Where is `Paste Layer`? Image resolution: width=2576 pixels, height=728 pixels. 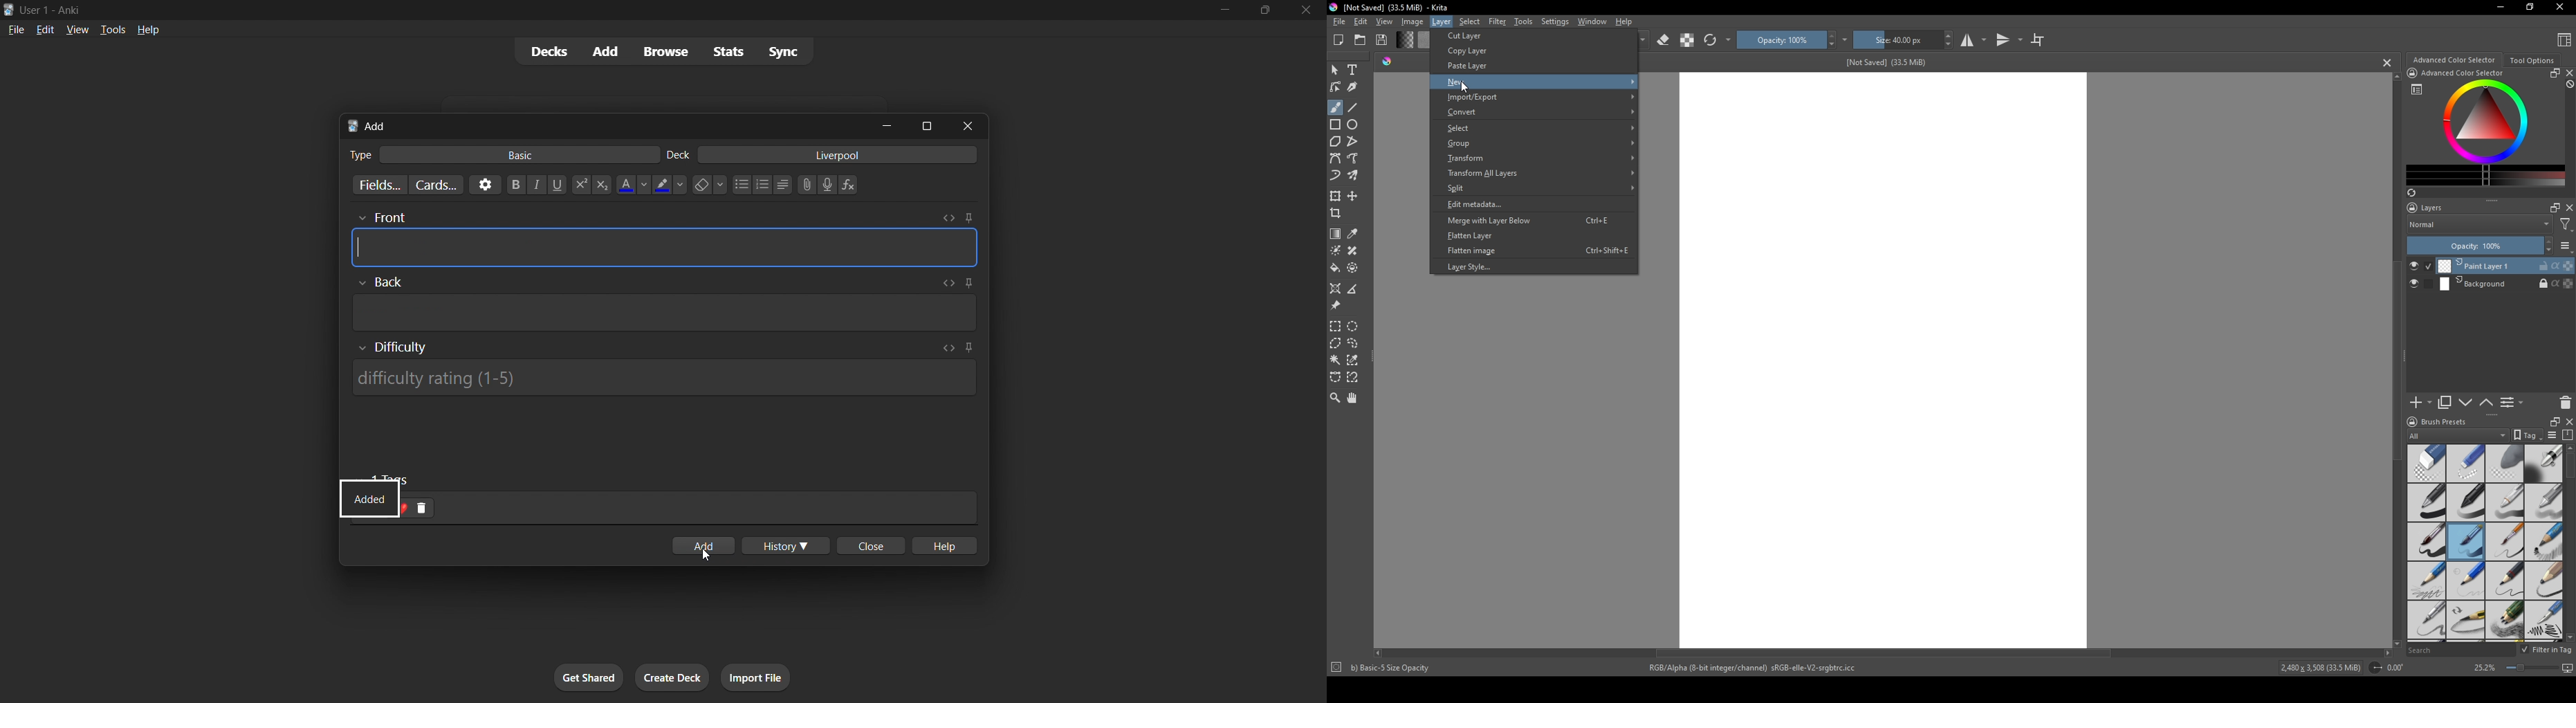 Paste Layer is located at coordinates (1473, 66).